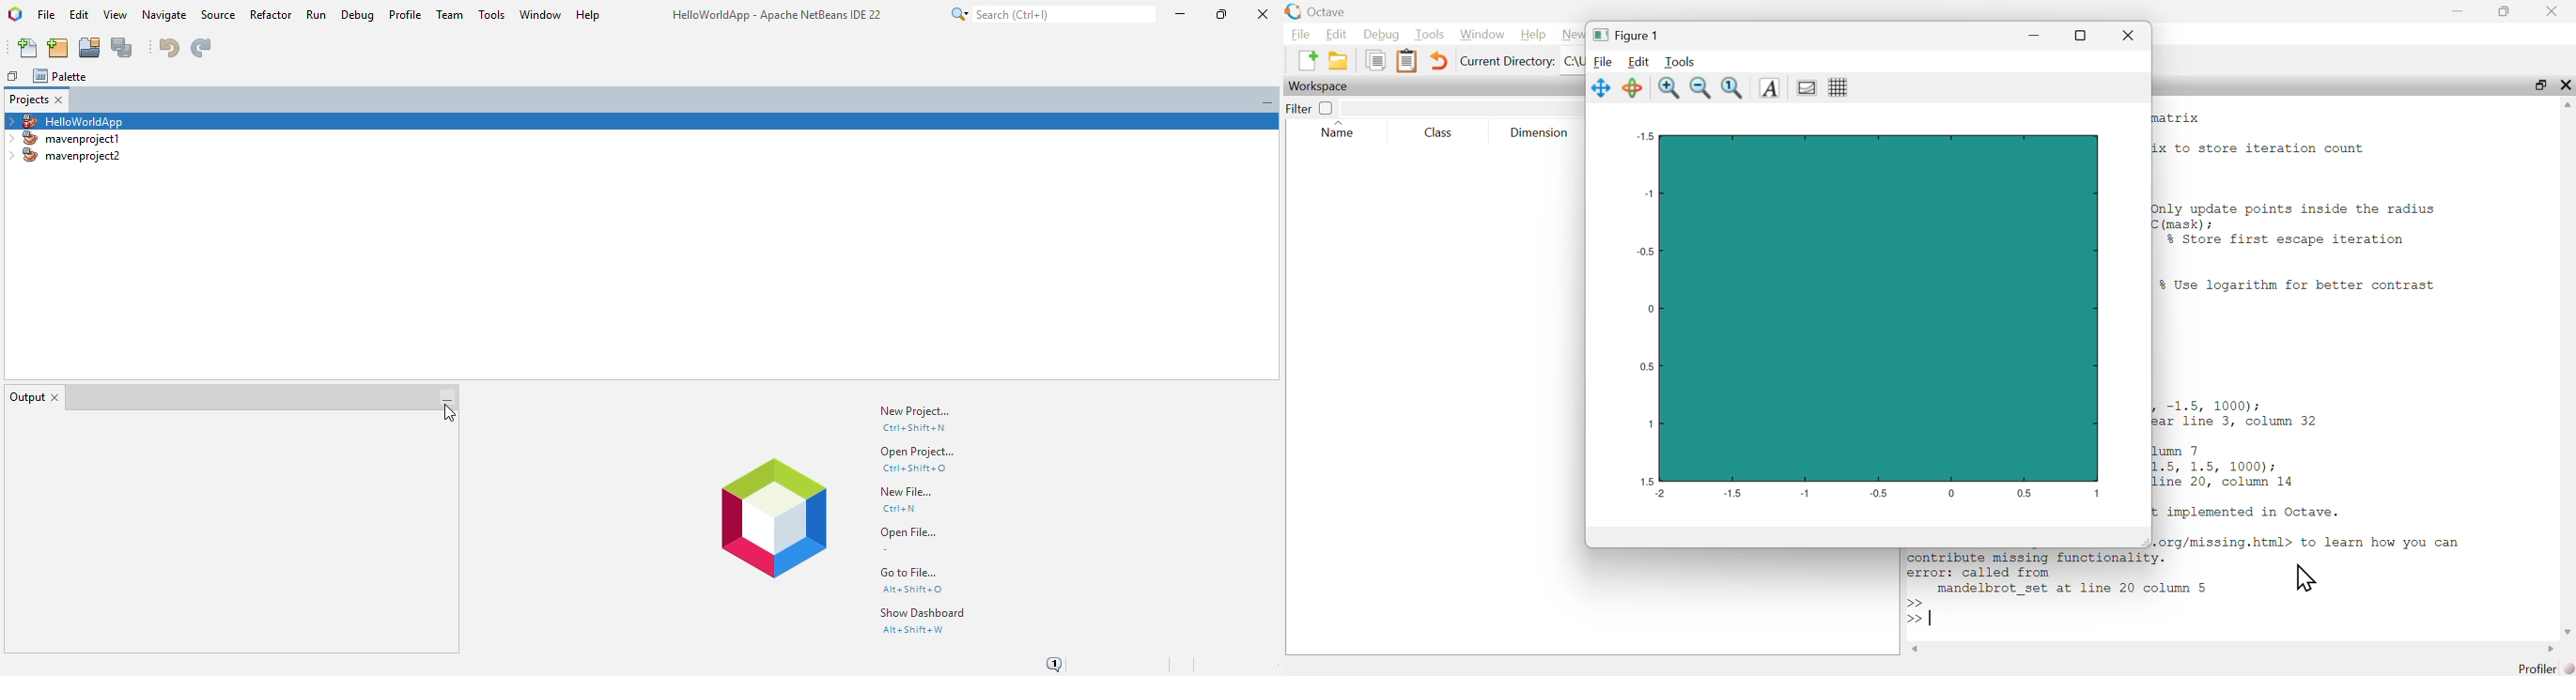 The width and height of the screenshot is (2576, 700). I want to click on window, so click(540, 15).